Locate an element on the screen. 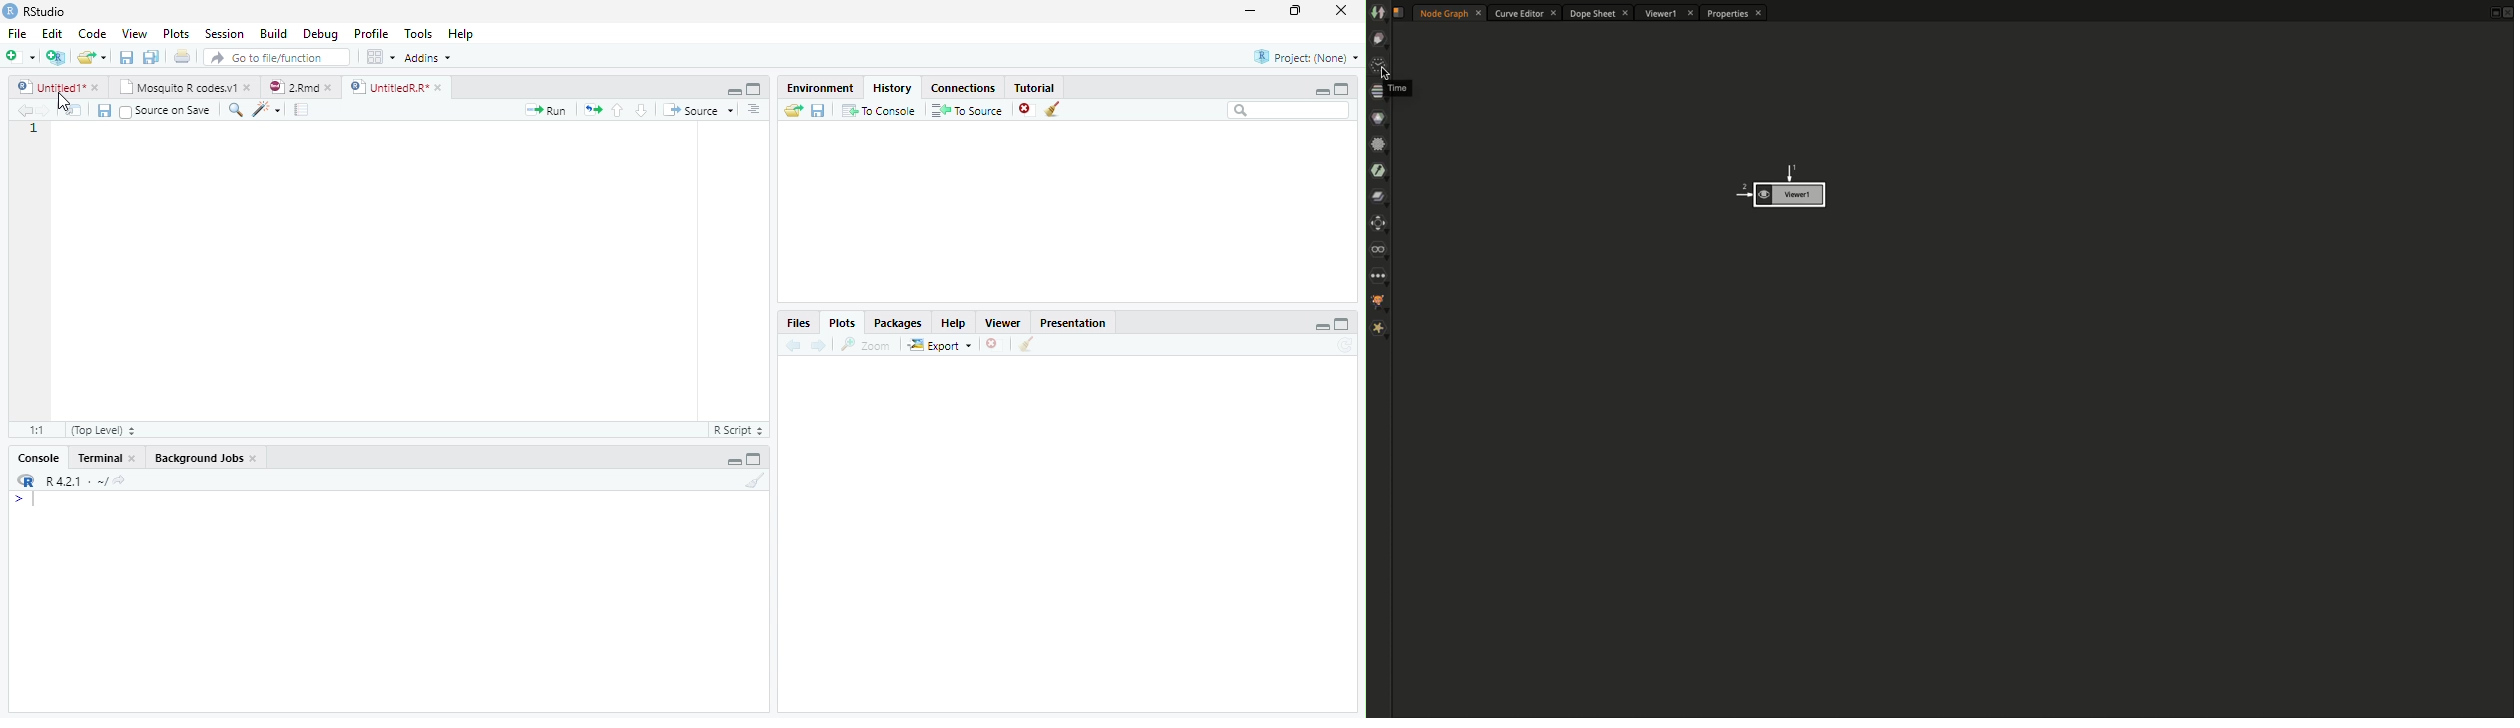 The image size is (2520, 728). Save history into a file is located at coordinates (818, 110).